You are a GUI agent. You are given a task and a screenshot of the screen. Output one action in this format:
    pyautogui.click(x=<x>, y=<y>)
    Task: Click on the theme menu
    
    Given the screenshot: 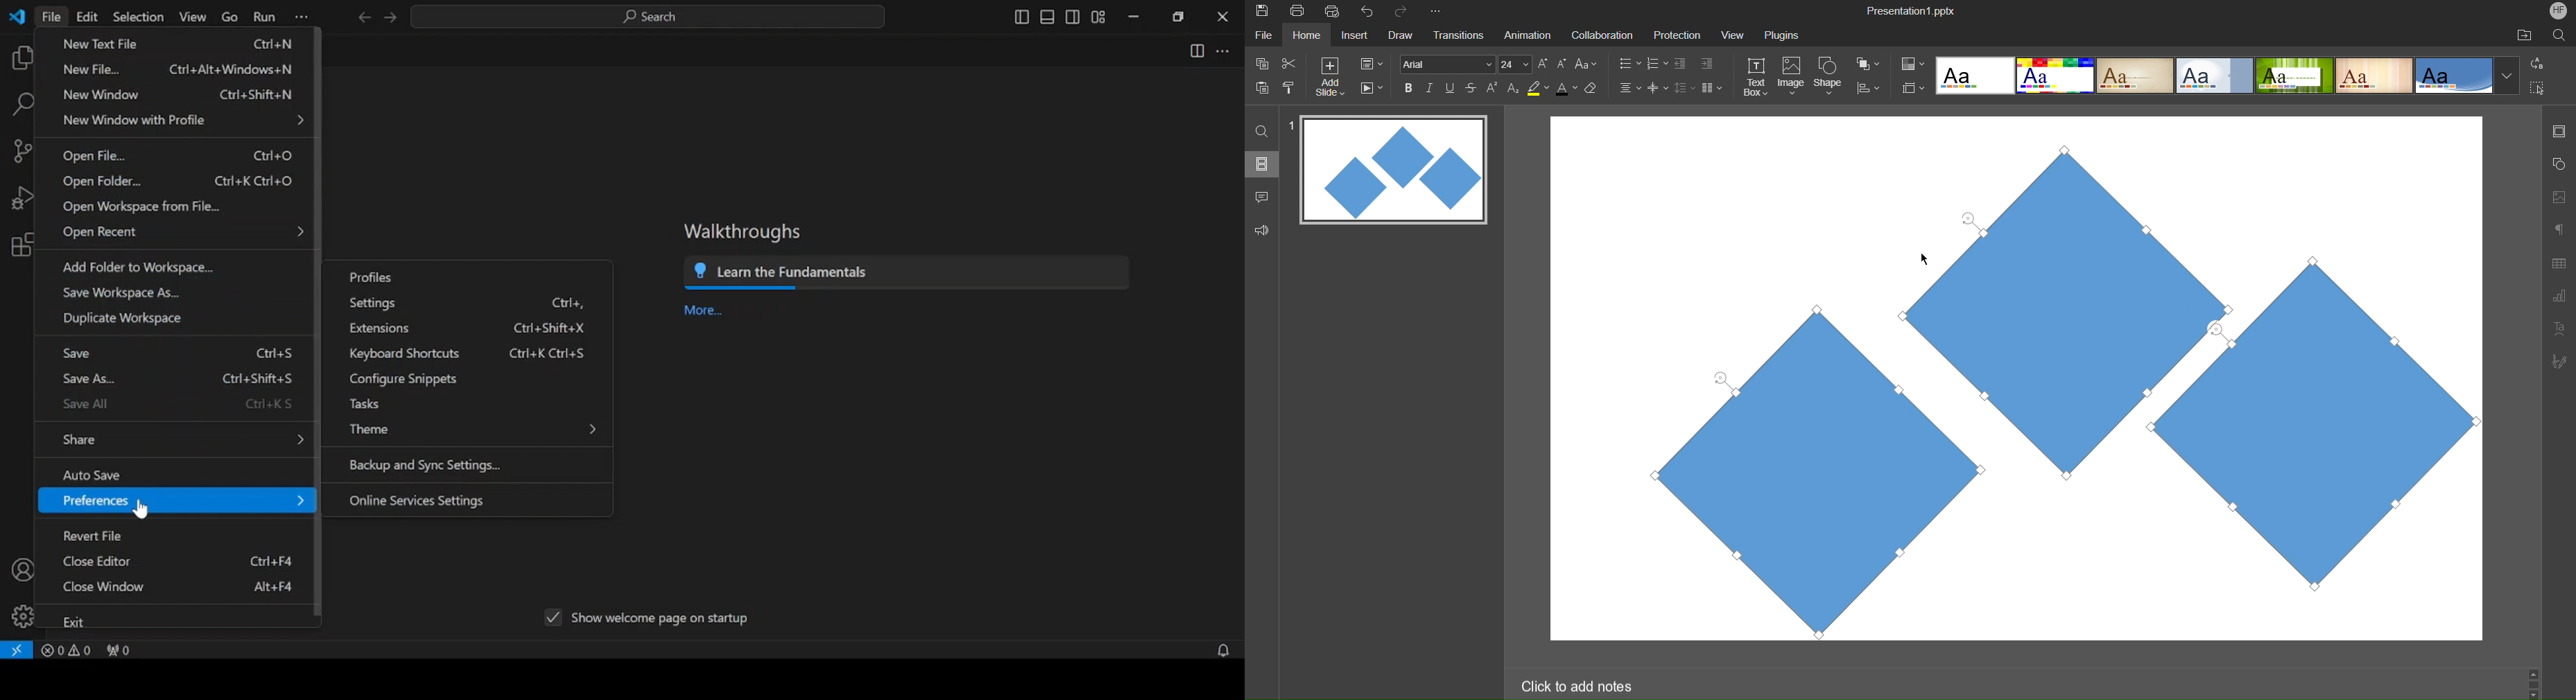 What is the action you would take?
    pyautogui.click(x=476, y=429)
    